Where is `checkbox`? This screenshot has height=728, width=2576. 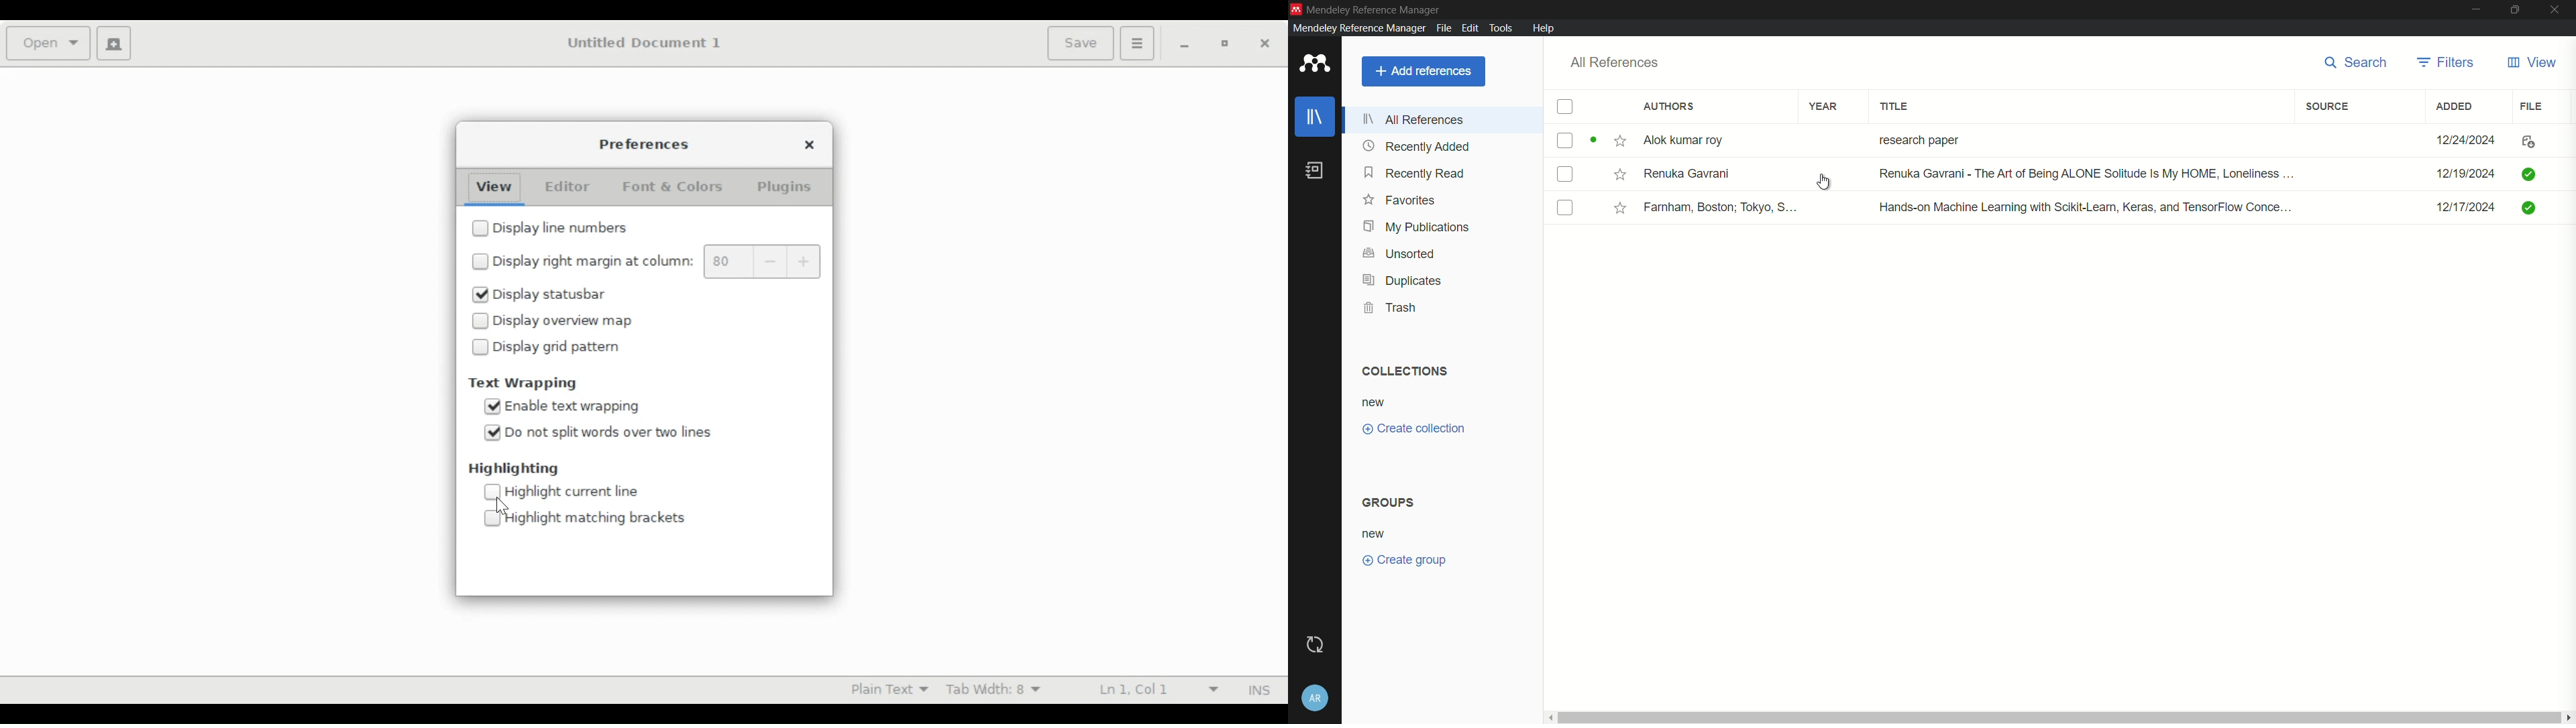
checkbox is located at coordinates (480, 320).